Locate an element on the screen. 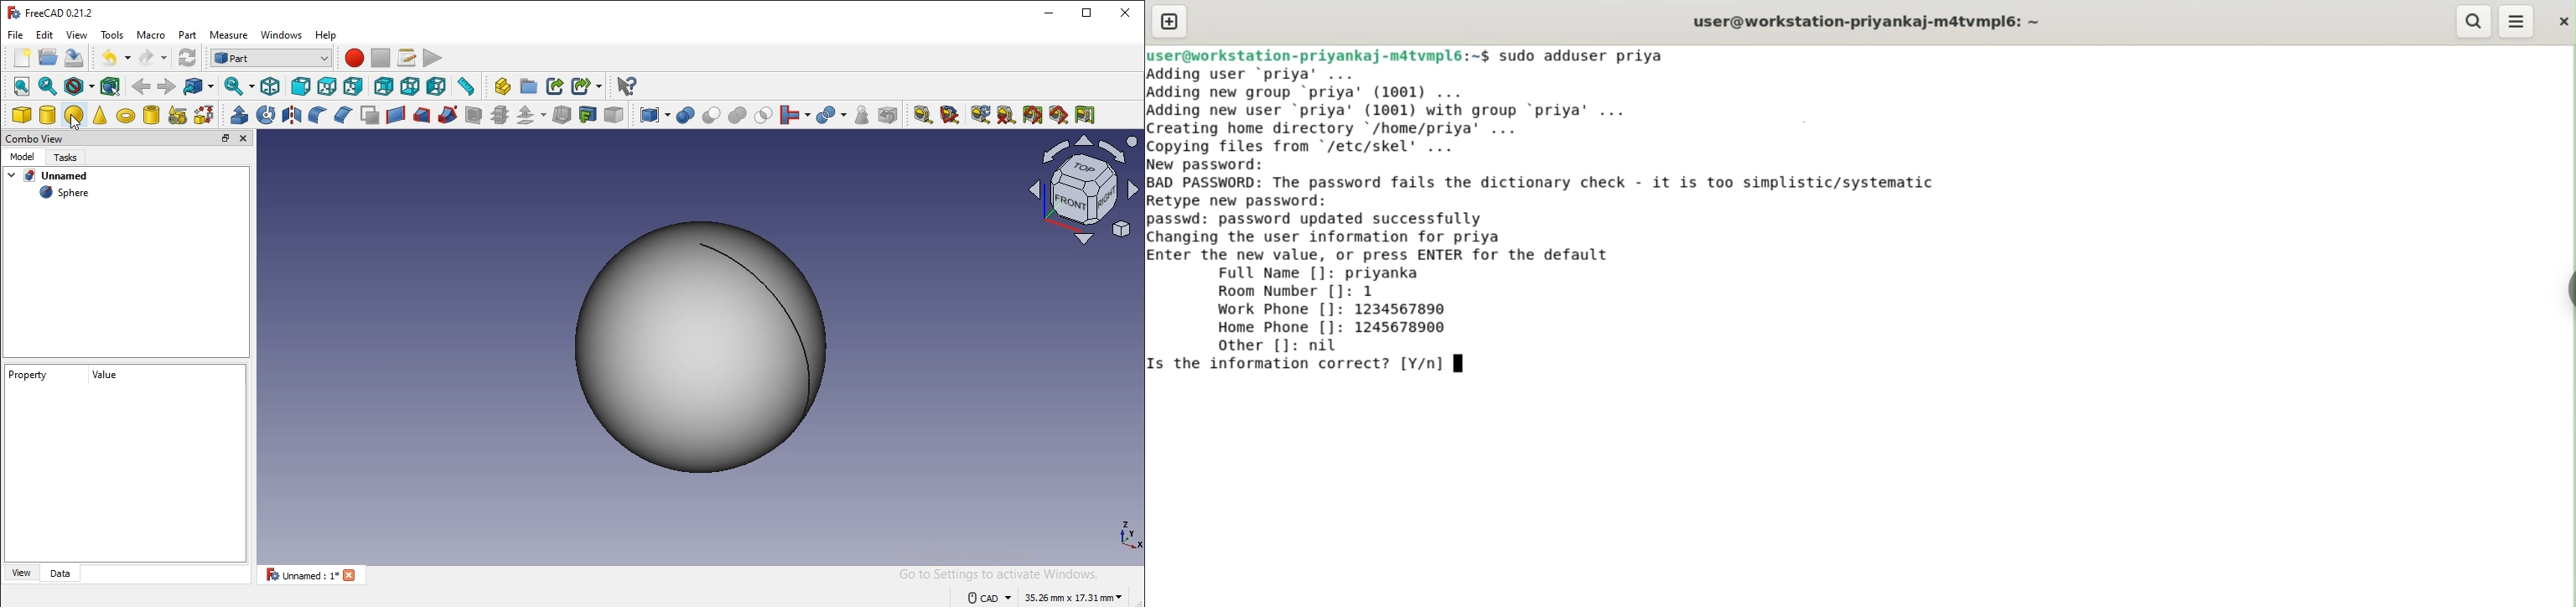  refresh is located at coordinates (187, 57).